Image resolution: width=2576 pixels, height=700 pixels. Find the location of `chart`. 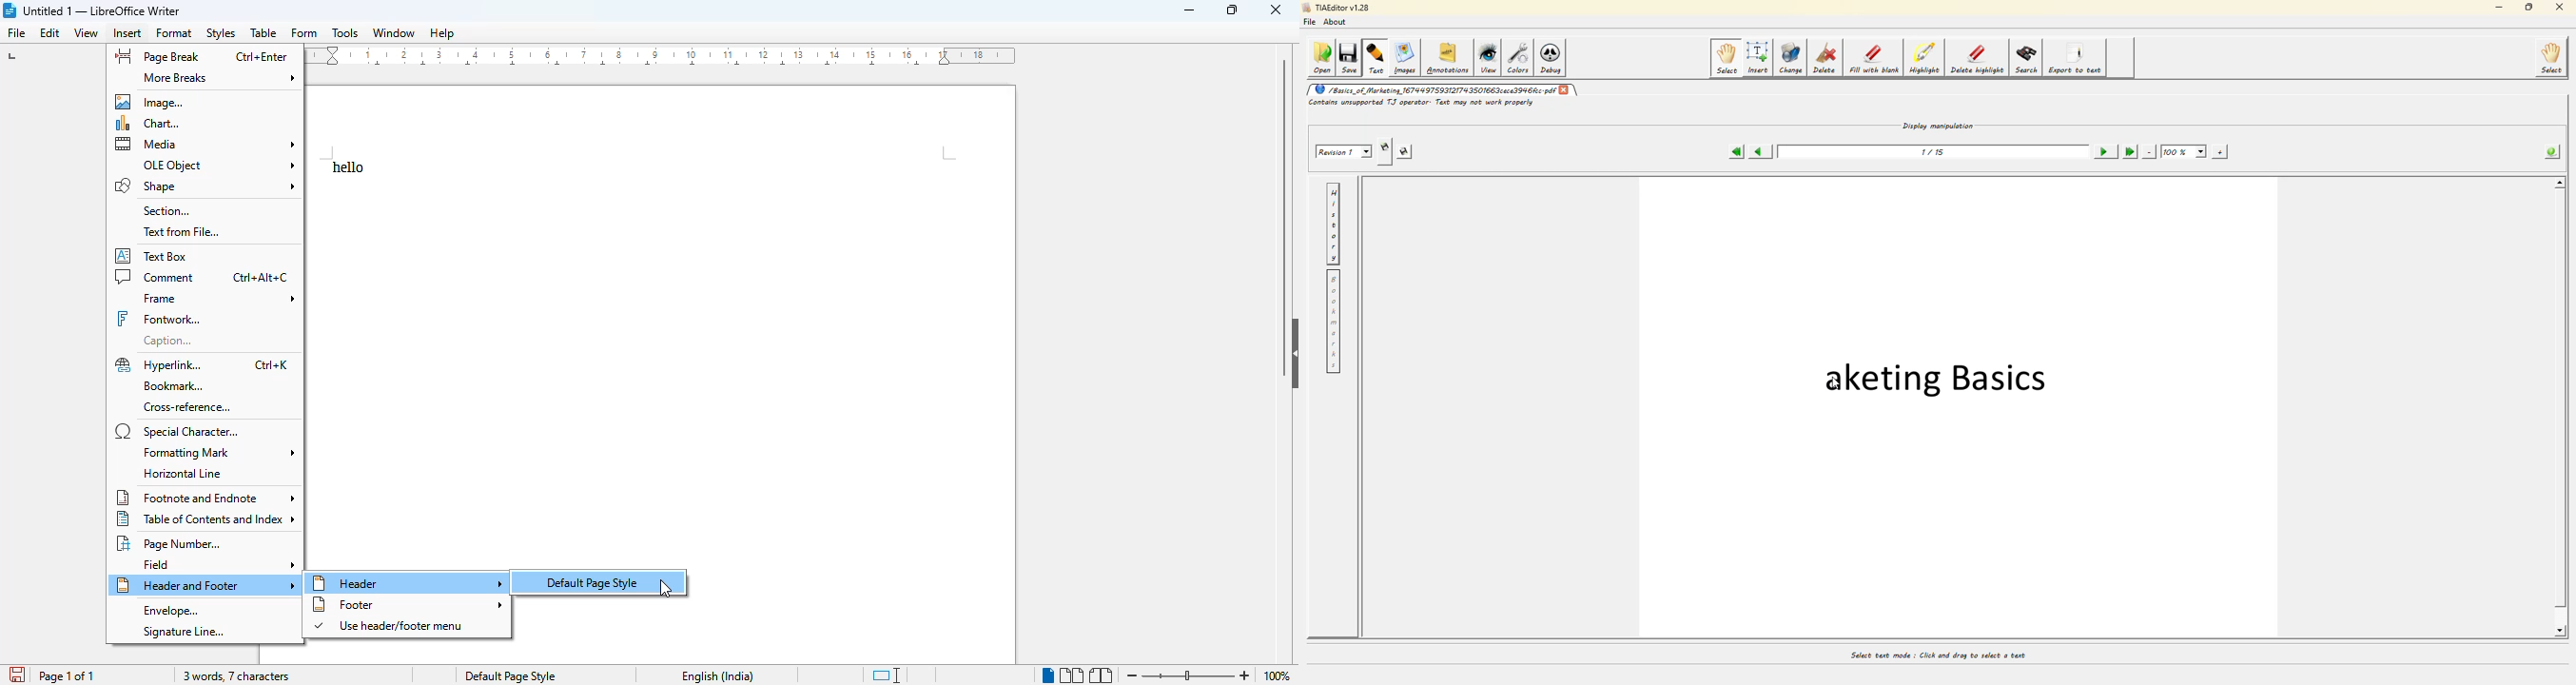

chart is located at coordinates (148, 124).